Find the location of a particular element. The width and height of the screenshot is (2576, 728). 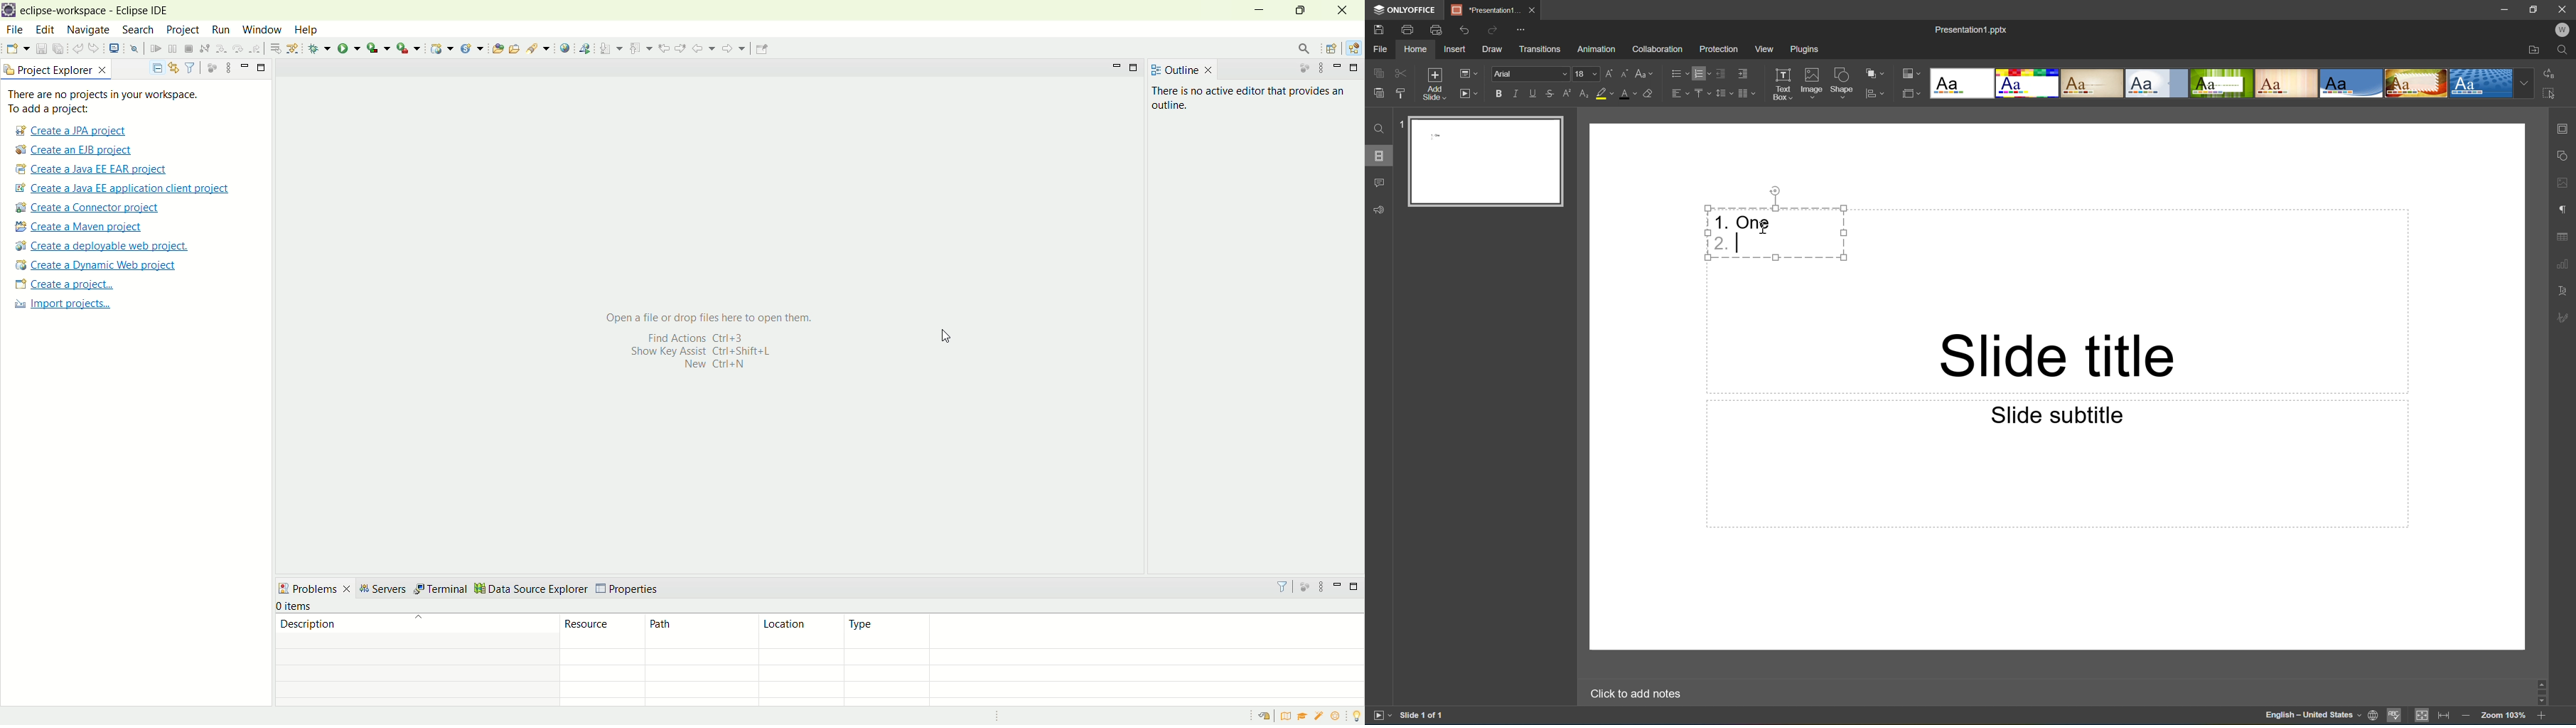

Decrement font size is located at coordinates (1626, 72).